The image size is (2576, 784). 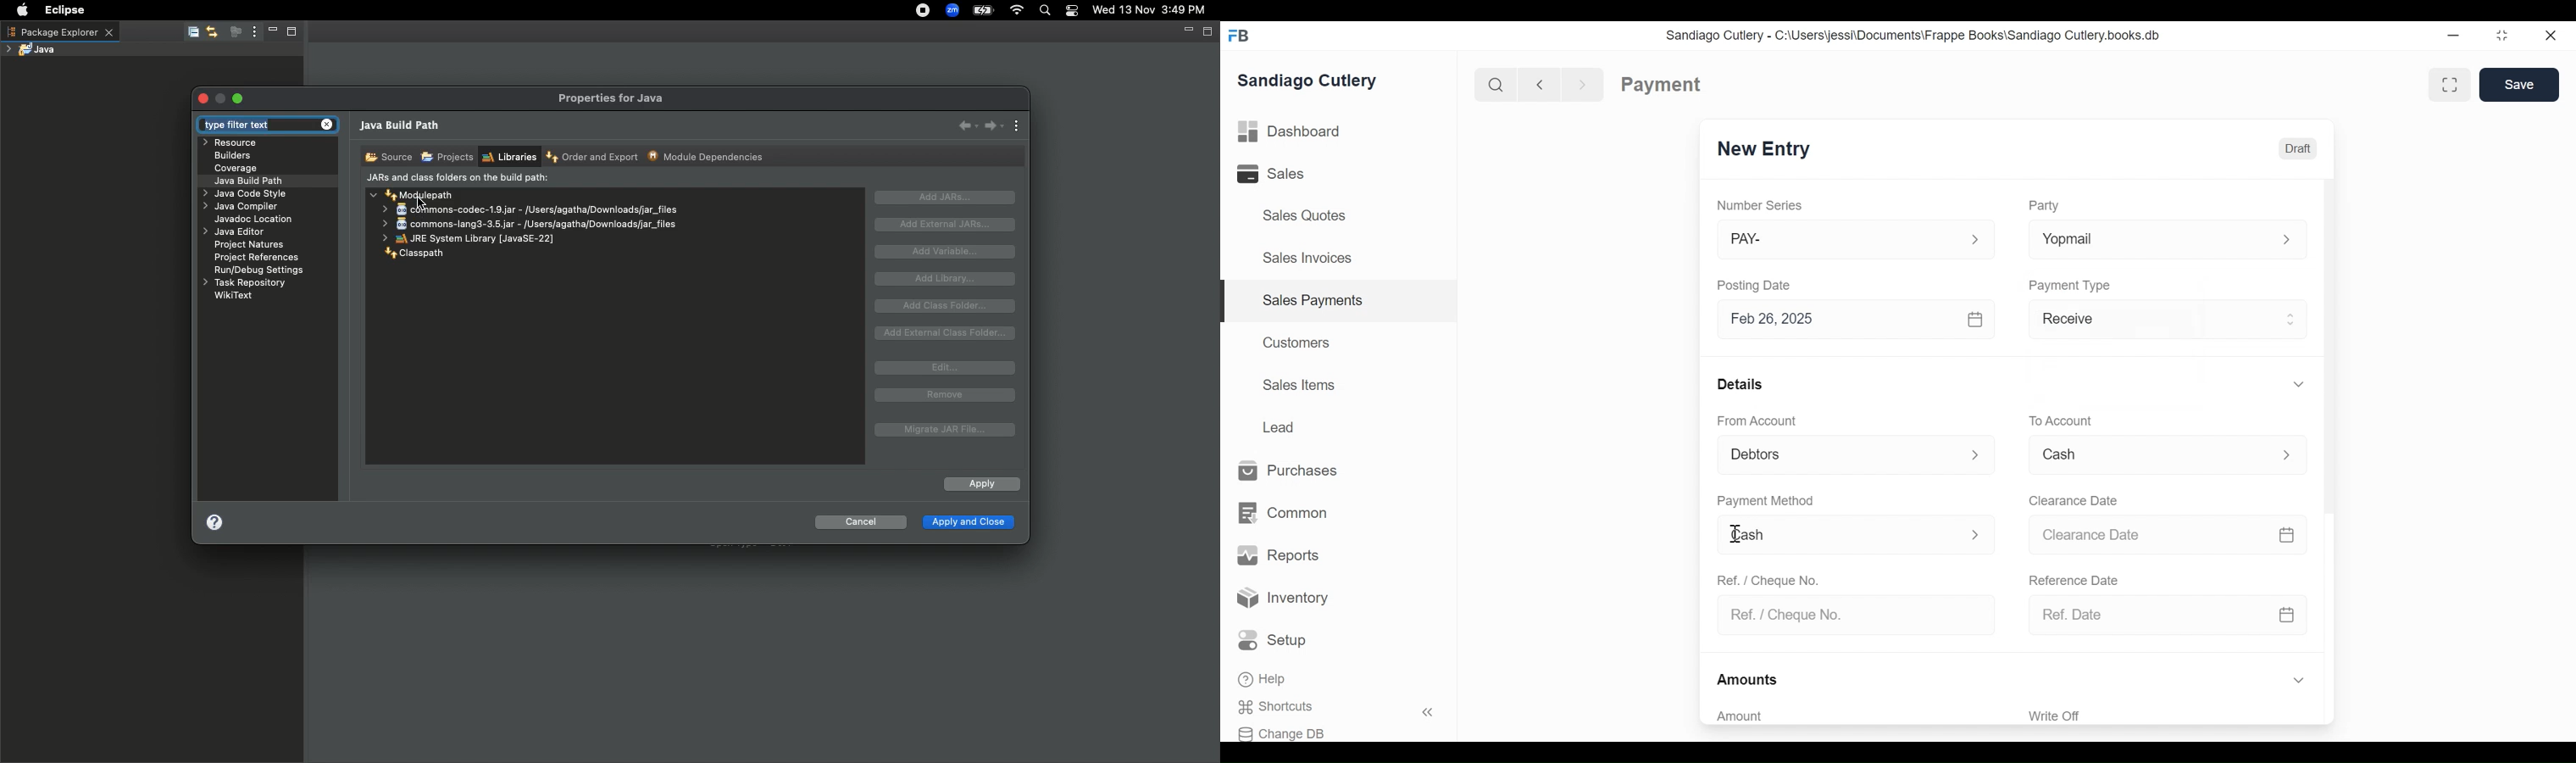 I want to click on Customers, so click(x=1298, y=342).